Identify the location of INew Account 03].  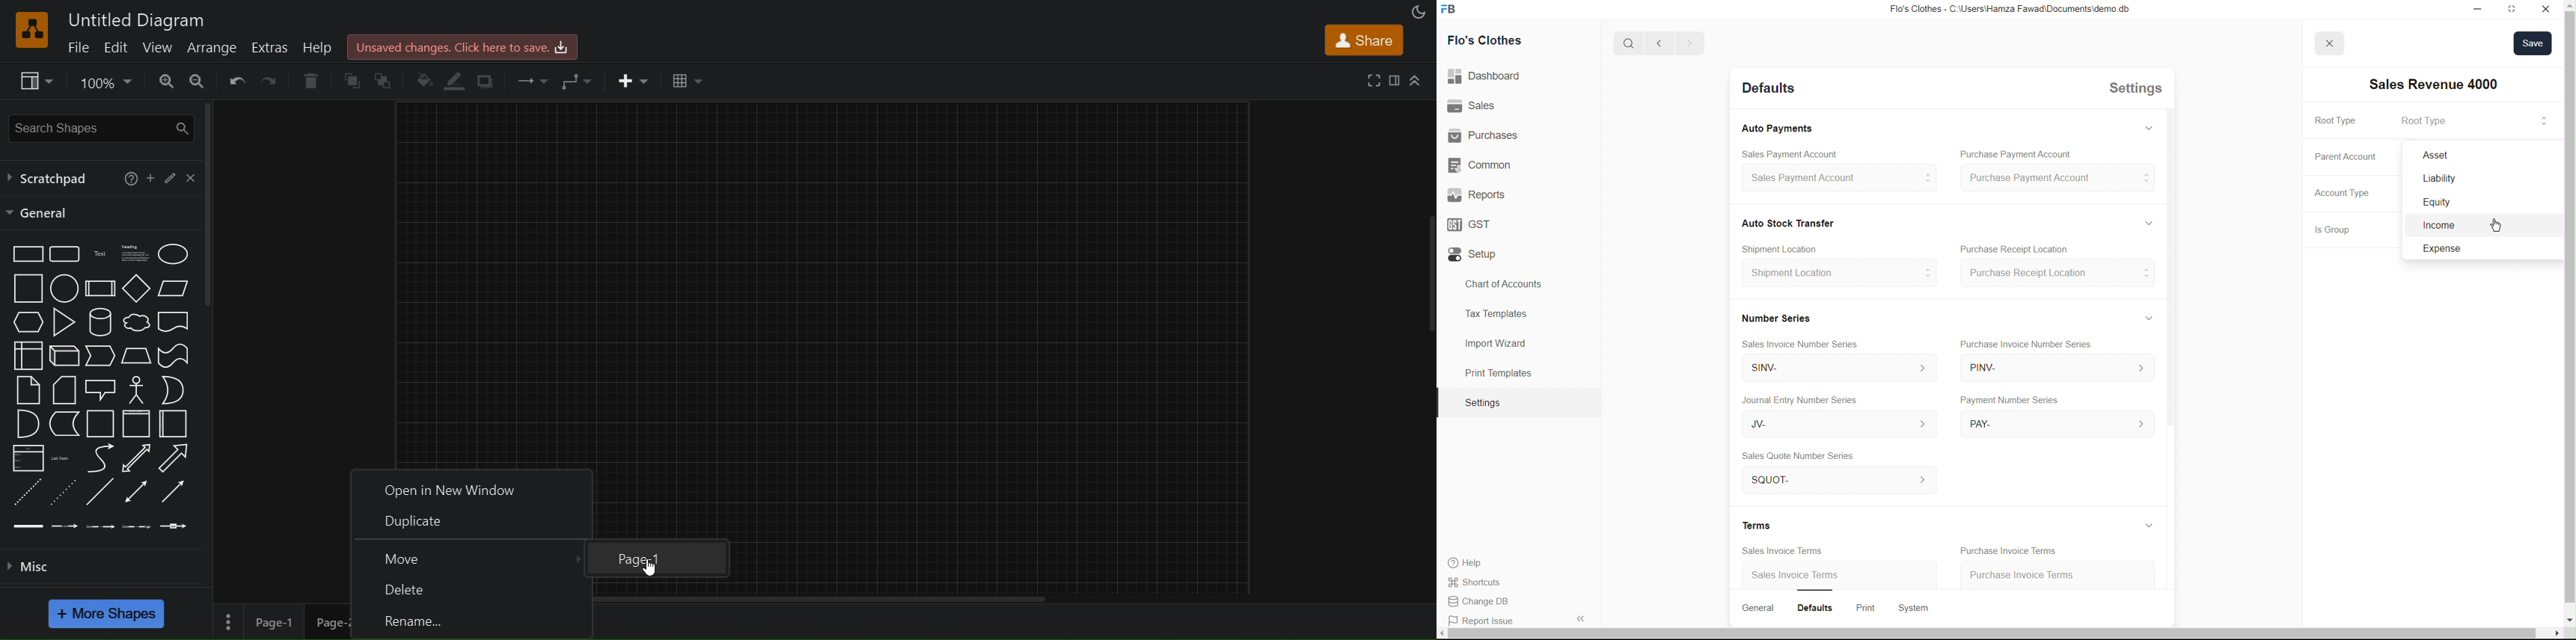
(2446, 84).